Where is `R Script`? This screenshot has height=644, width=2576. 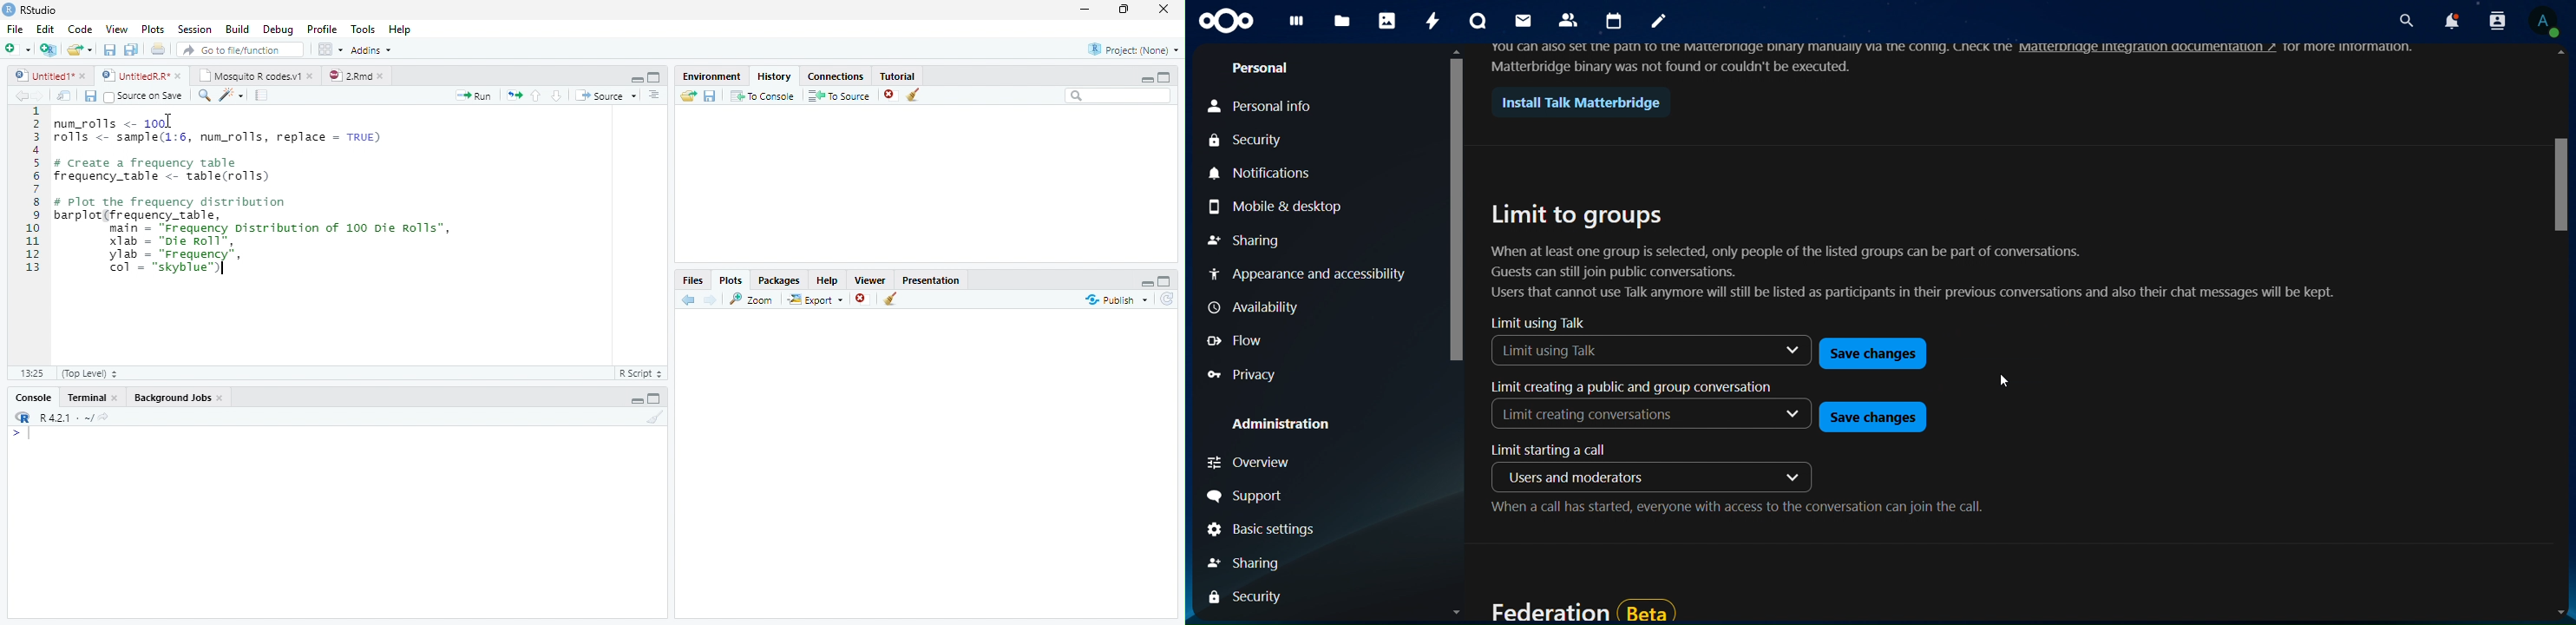
R Script is located at coordinates (641, 373).